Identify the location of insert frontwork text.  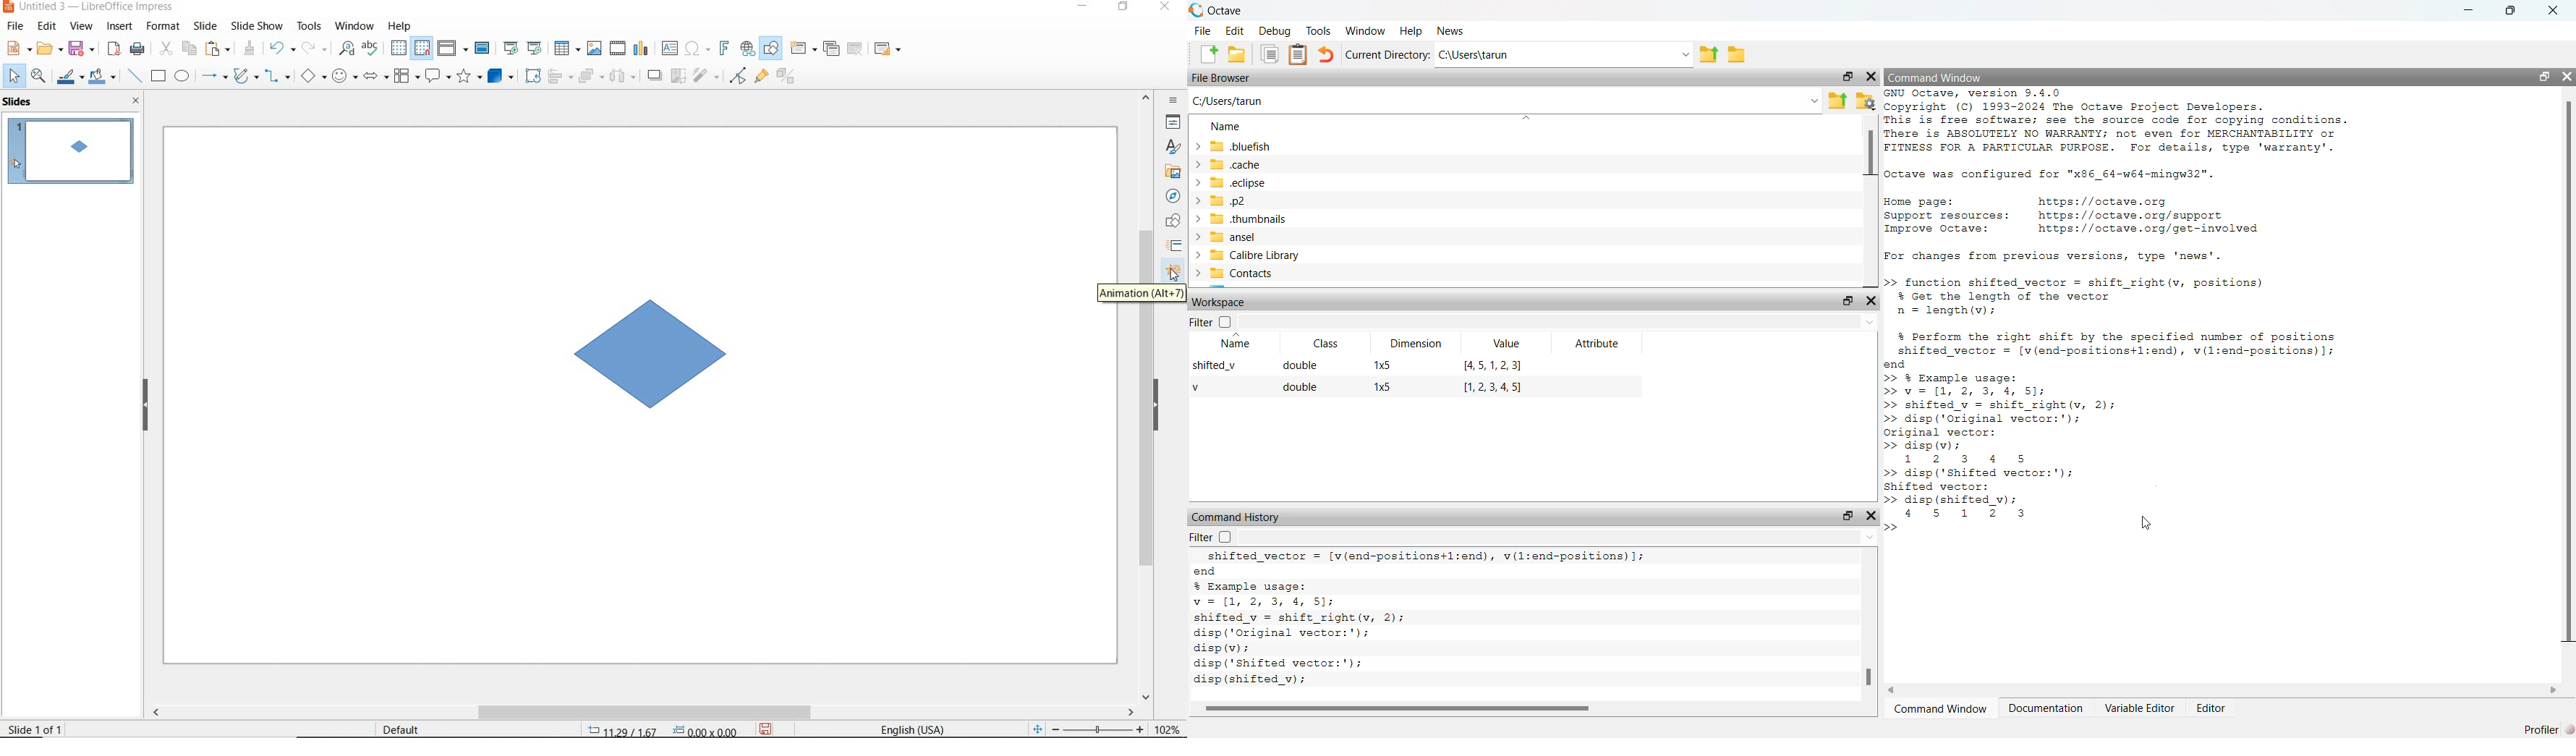
(724, 48).